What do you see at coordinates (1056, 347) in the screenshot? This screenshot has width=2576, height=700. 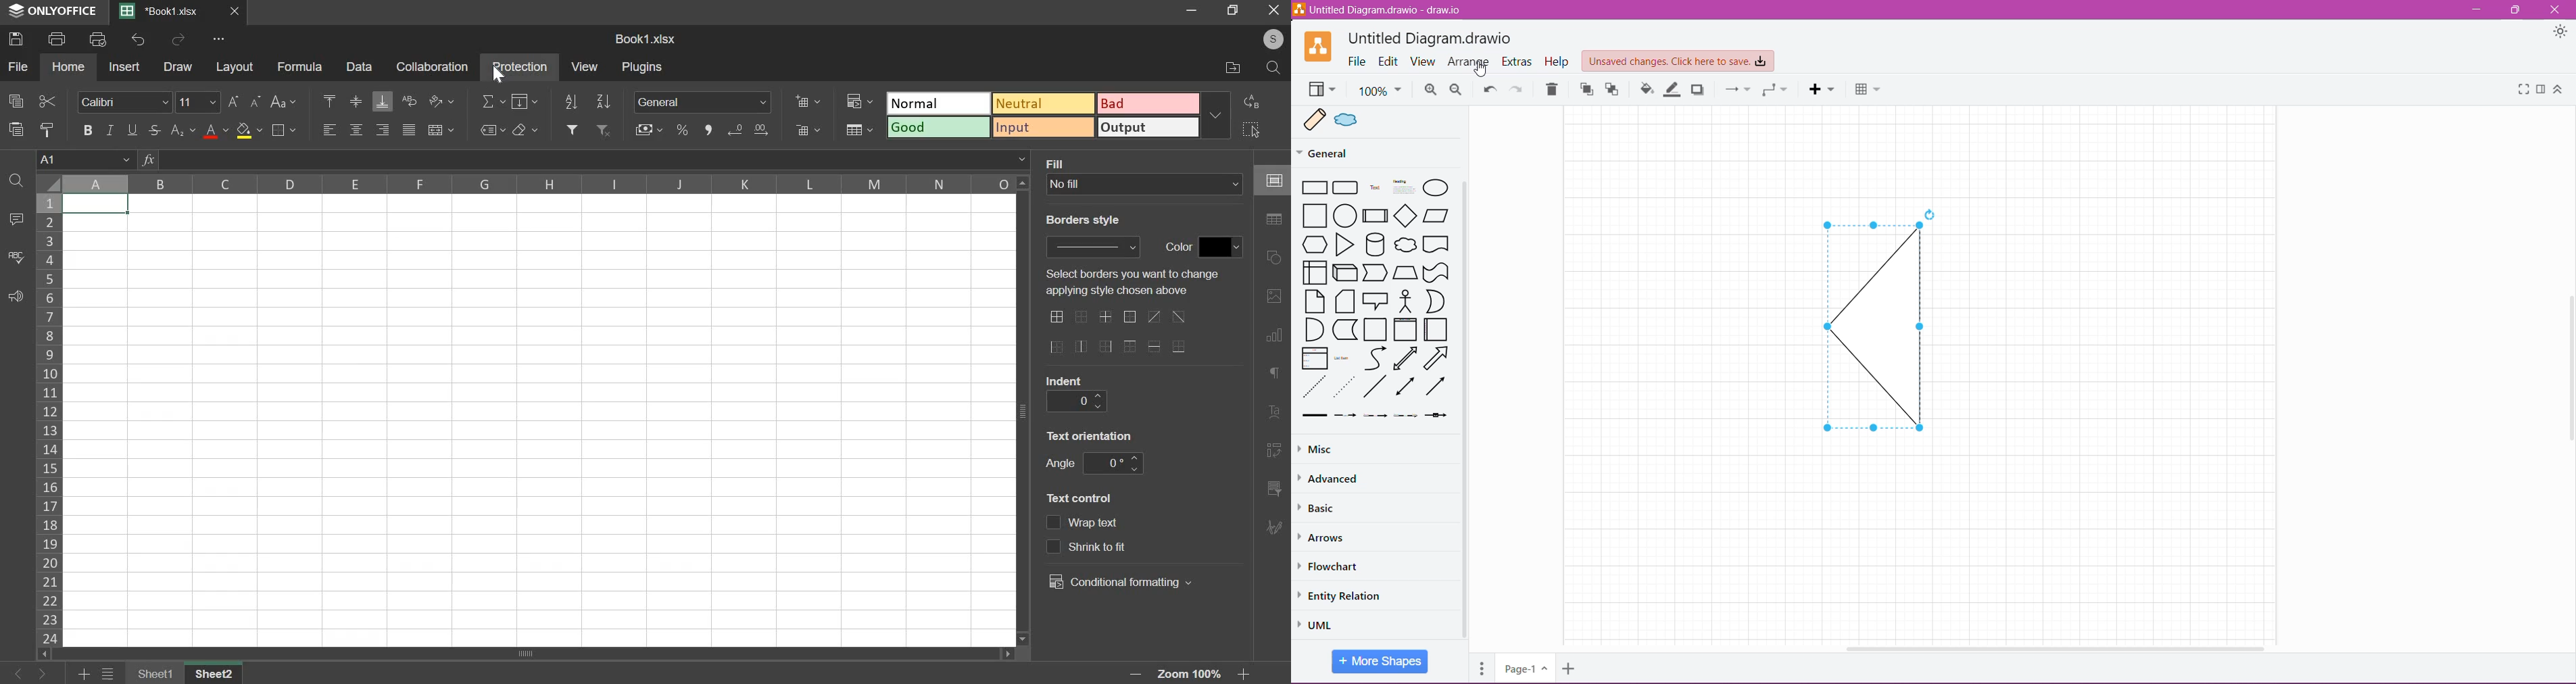 I see `border options` at bounding box center [1056, 347].